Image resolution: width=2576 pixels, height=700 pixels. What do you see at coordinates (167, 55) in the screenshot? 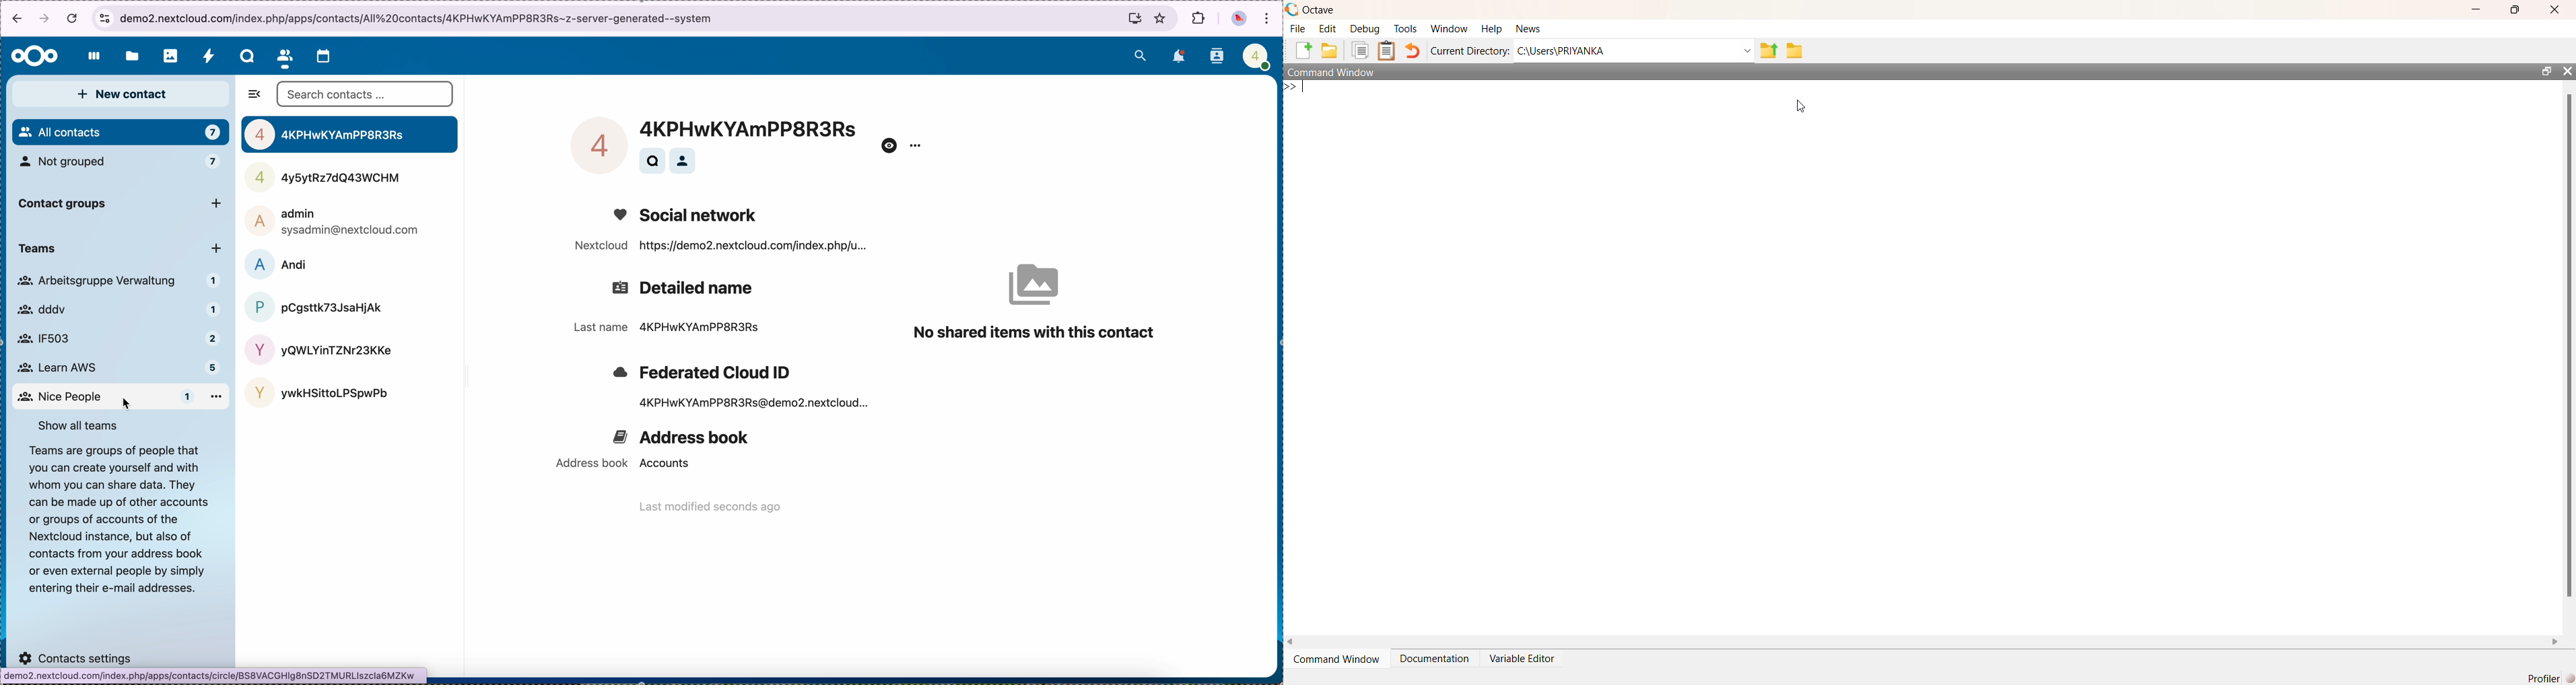
I see `photos` at bounding box center [167, 55].